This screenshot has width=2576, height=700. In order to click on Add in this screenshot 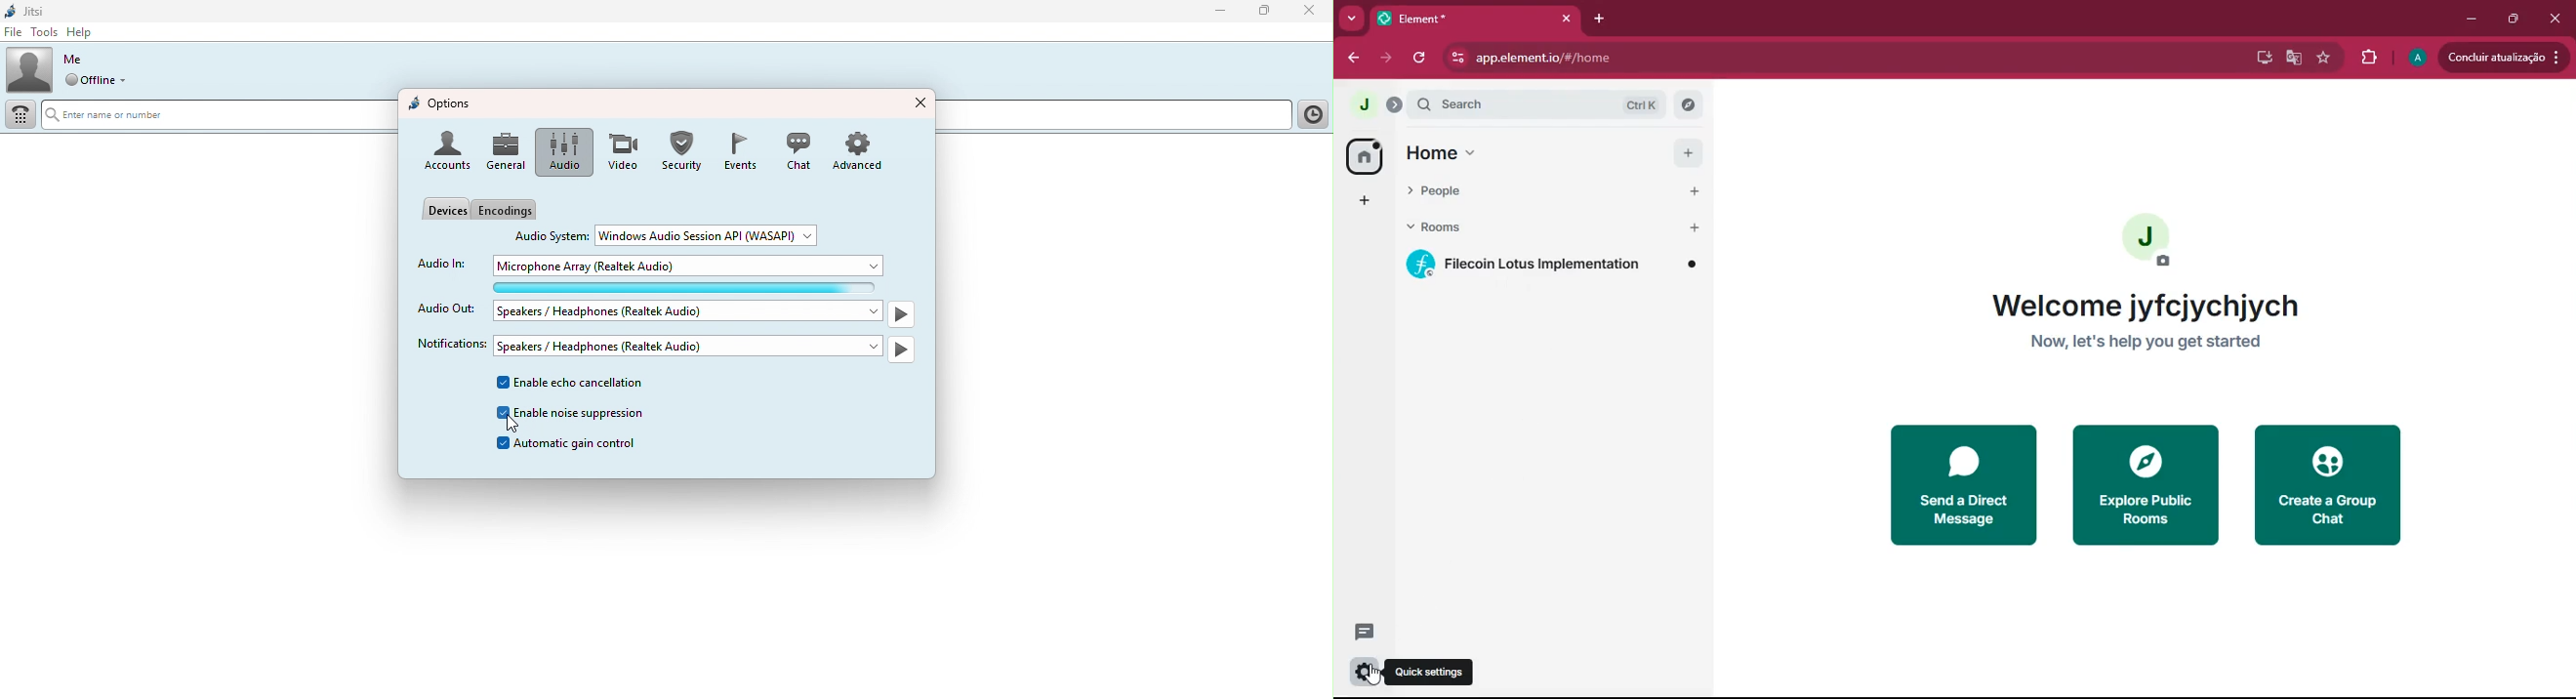, I will do `click(1696, 193)`.